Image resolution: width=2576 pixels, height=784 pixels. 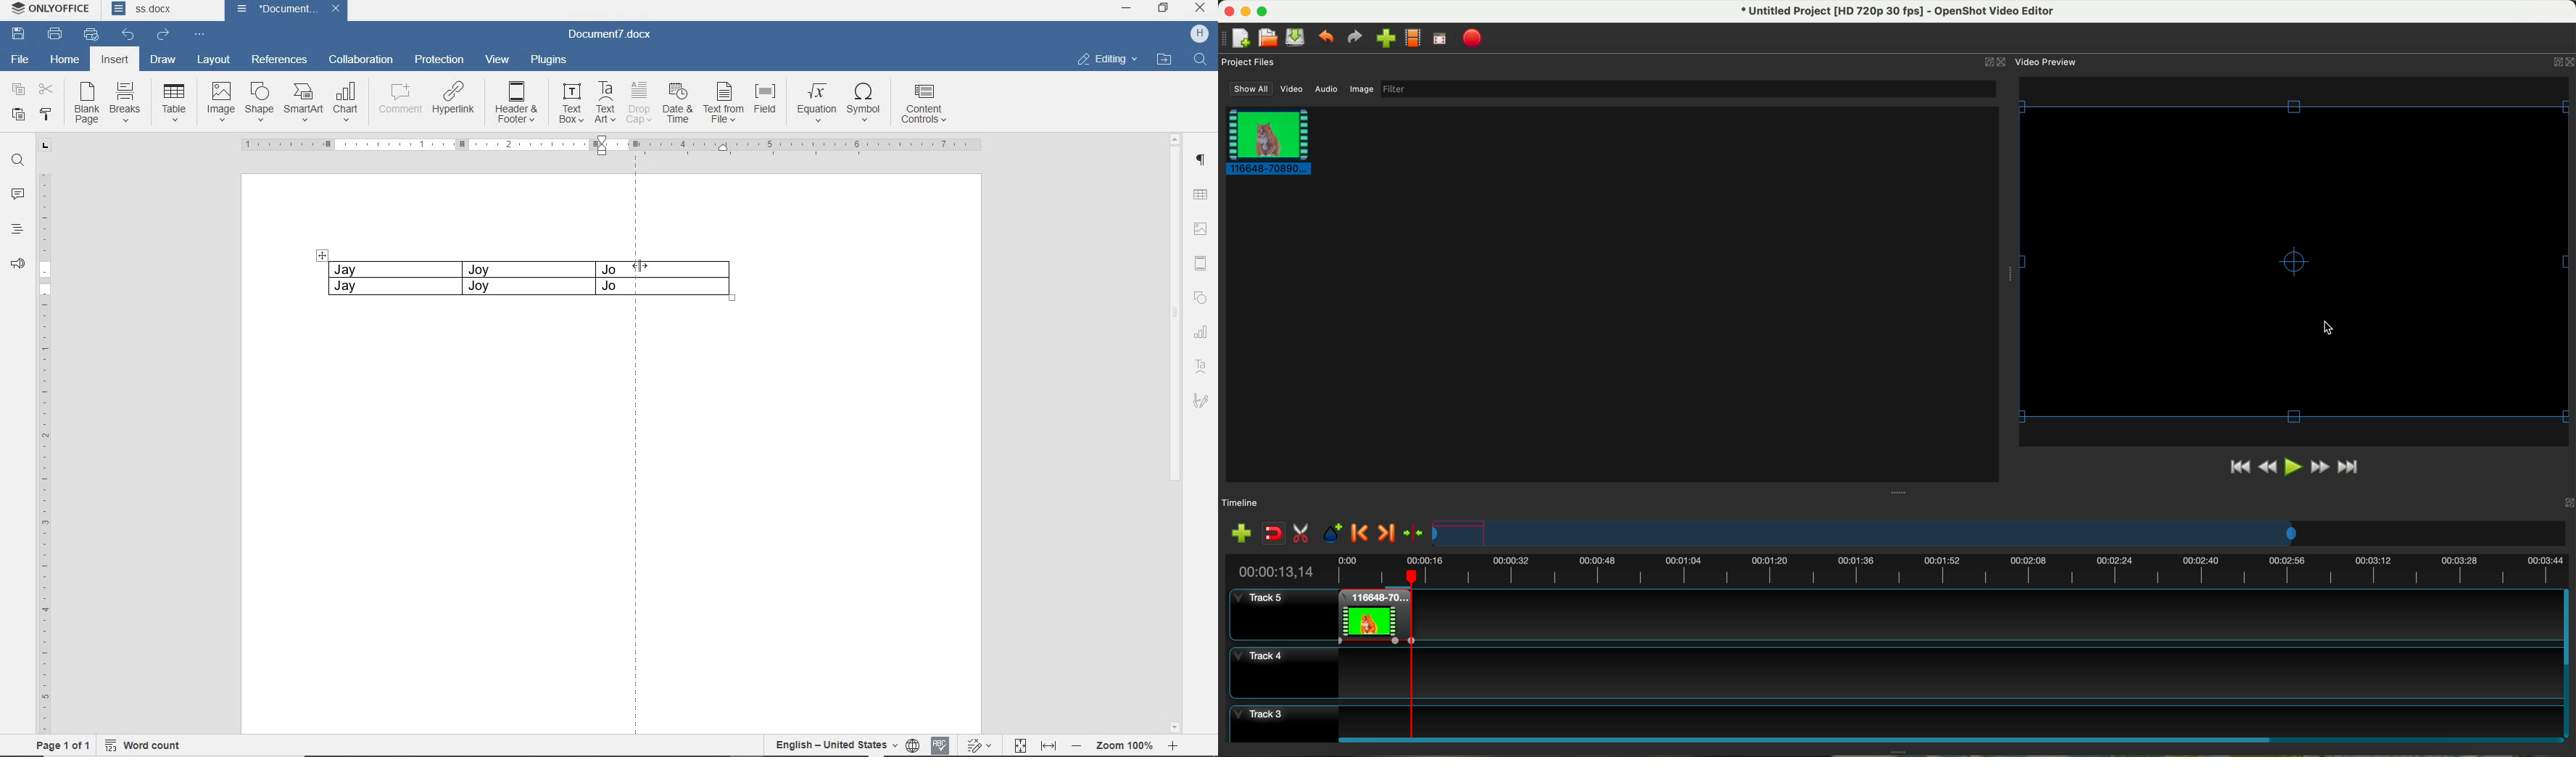 I want to click on PROTECTION, so click(x=438, y=59).